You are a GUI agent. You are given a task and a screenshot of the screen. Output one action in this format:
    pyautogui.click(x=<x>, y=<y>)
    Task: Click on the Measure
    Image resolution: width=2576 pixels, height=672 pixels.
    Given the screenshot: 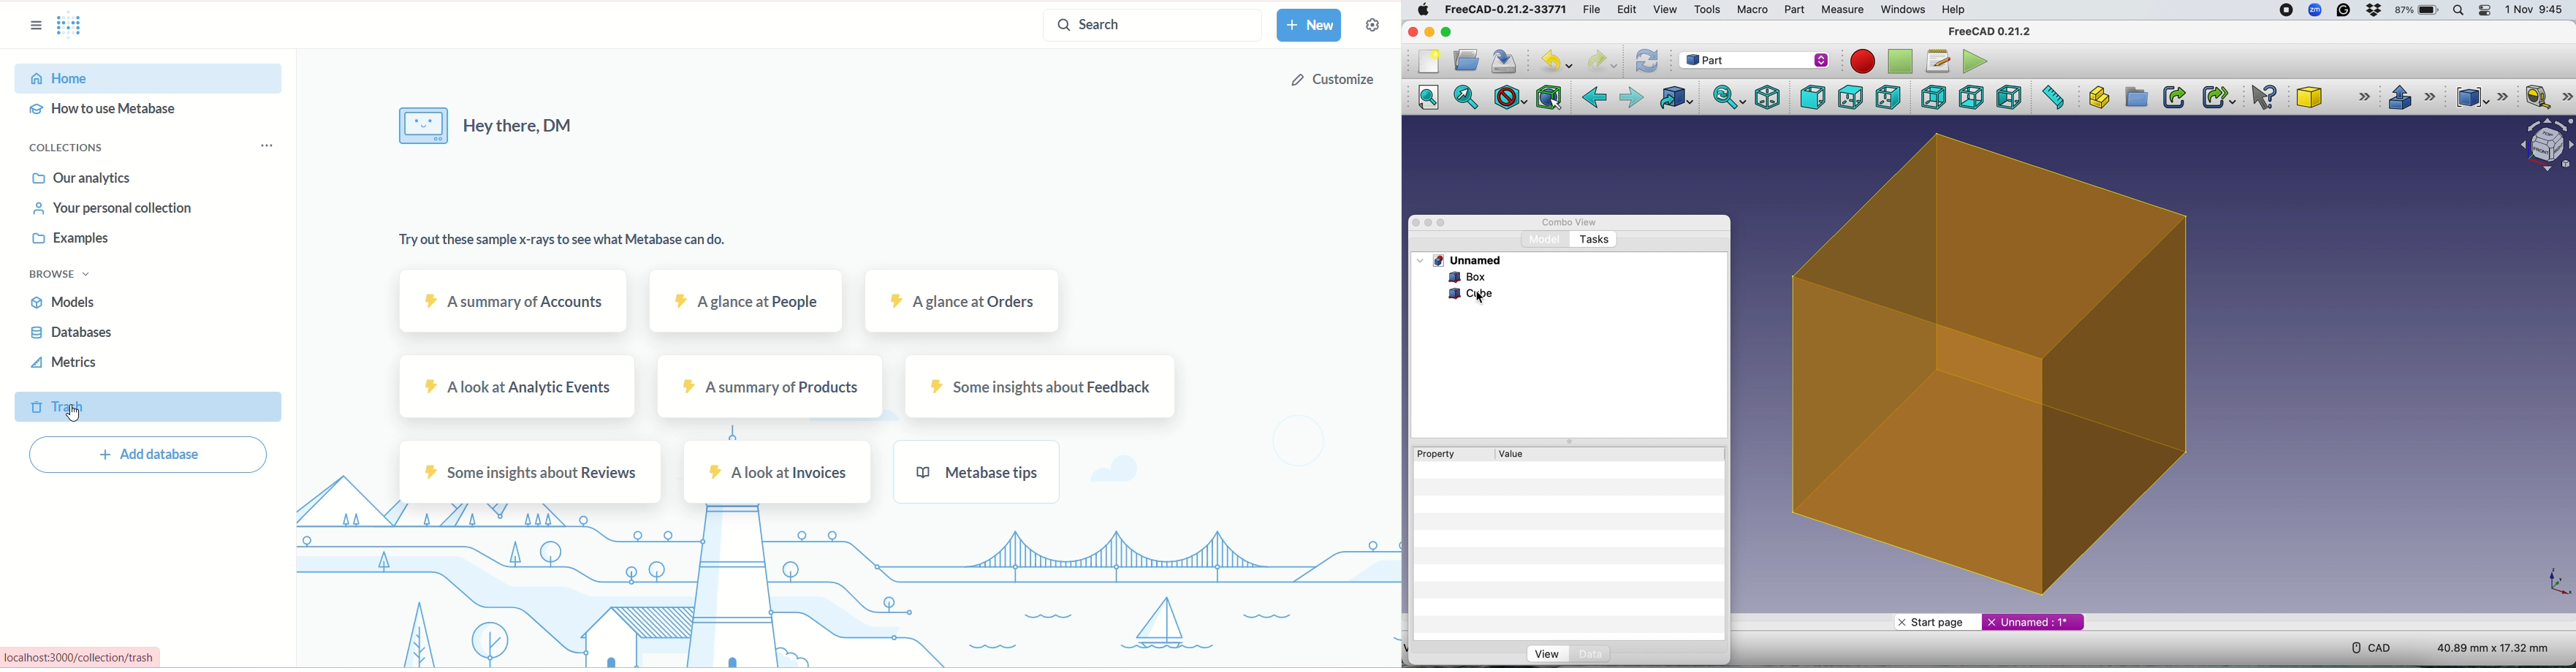 What is the action you would take?
    pyautogui.click(x=1845, y=11)
    